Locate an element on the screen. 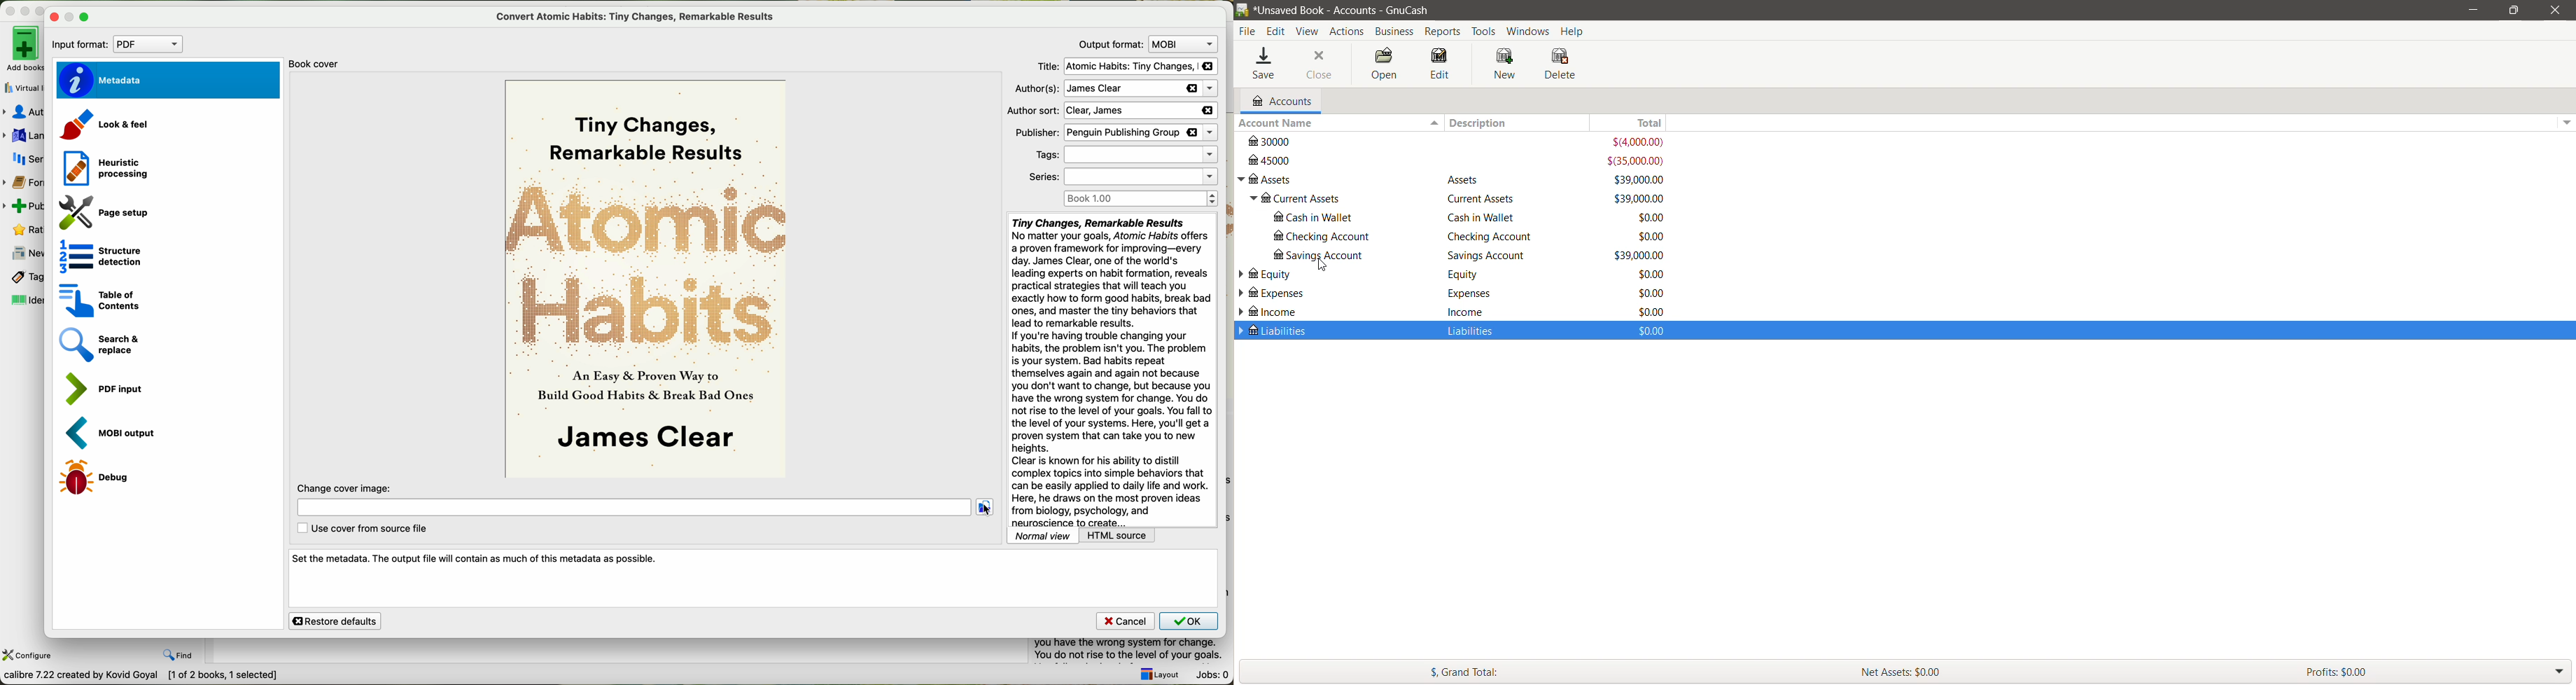  Actions is located at coordinates (1347, 32).